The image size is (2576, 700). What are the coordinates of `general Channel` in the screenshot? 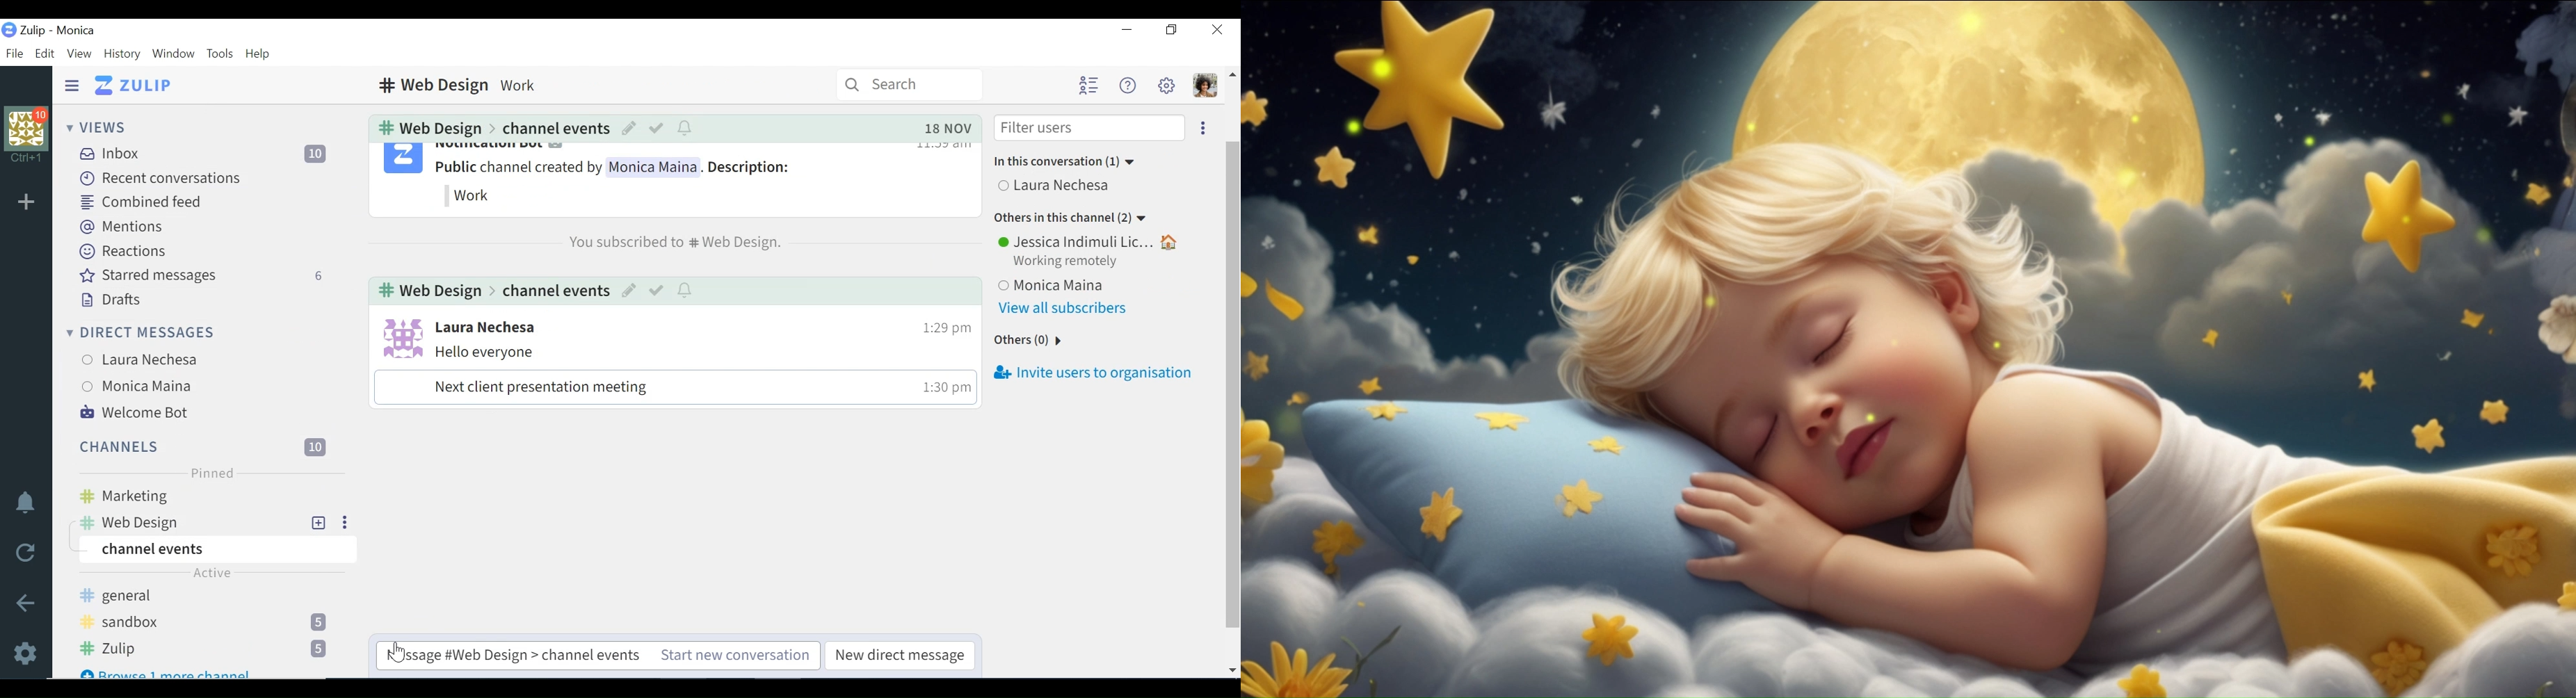 It's located at (208, 597).